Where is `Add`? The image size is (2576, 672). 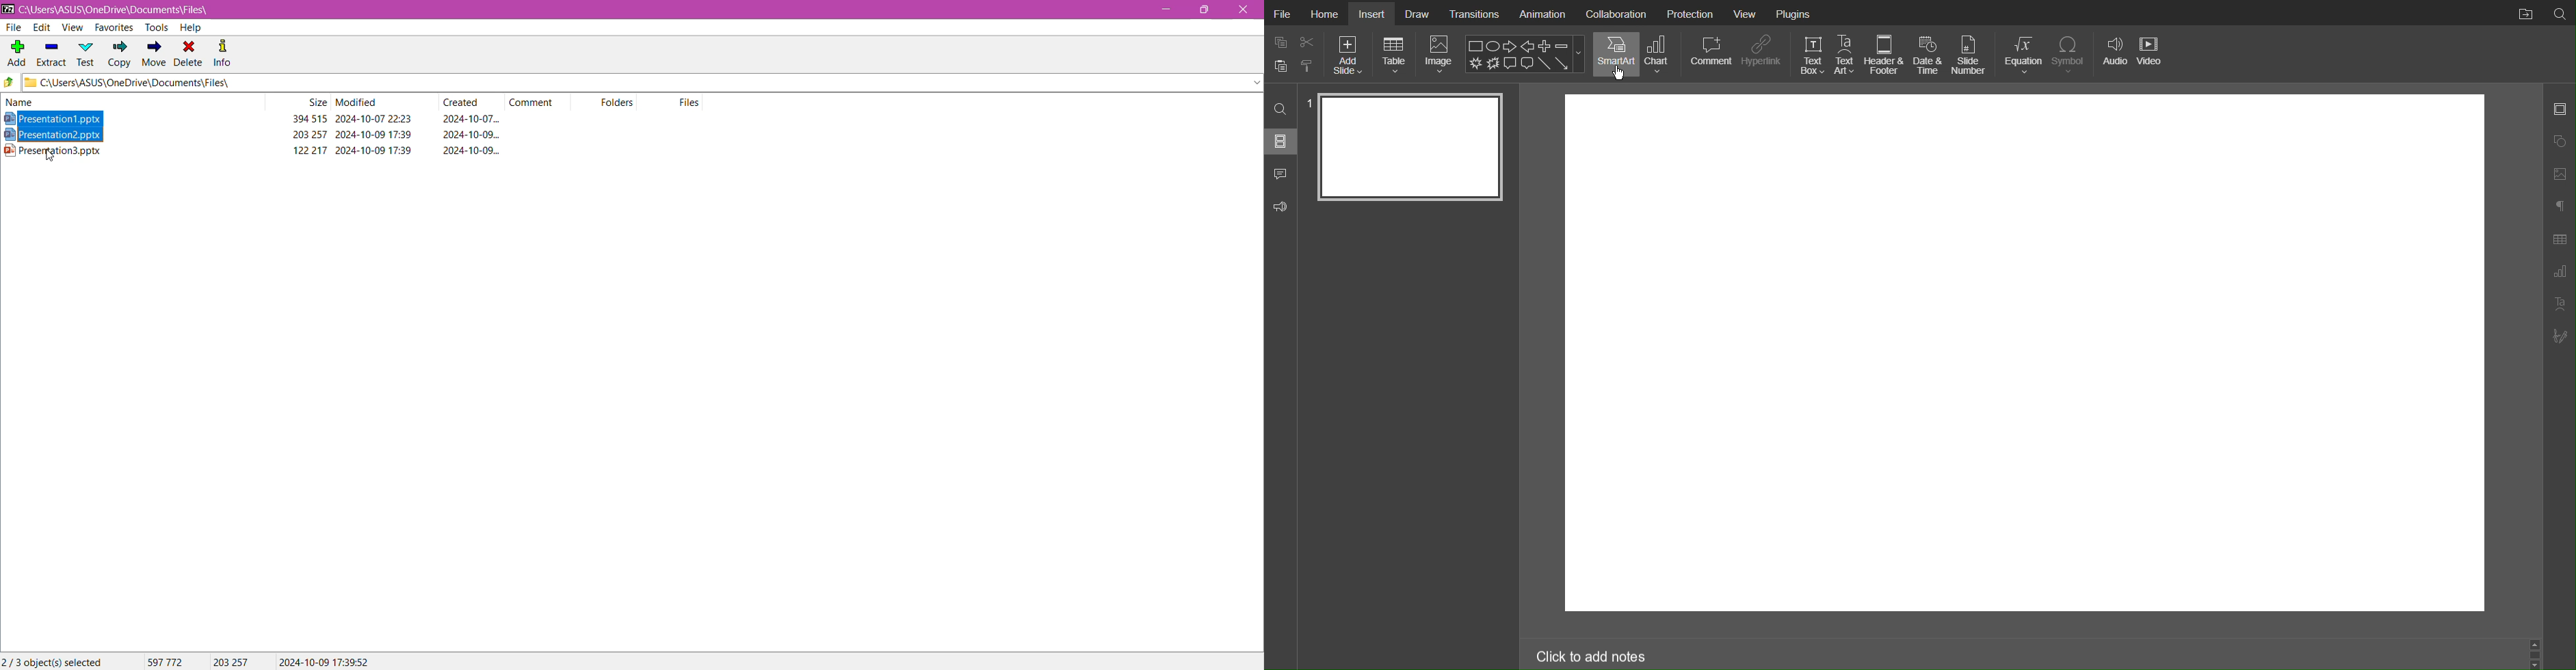 Add is located at coordinates (16, 49).